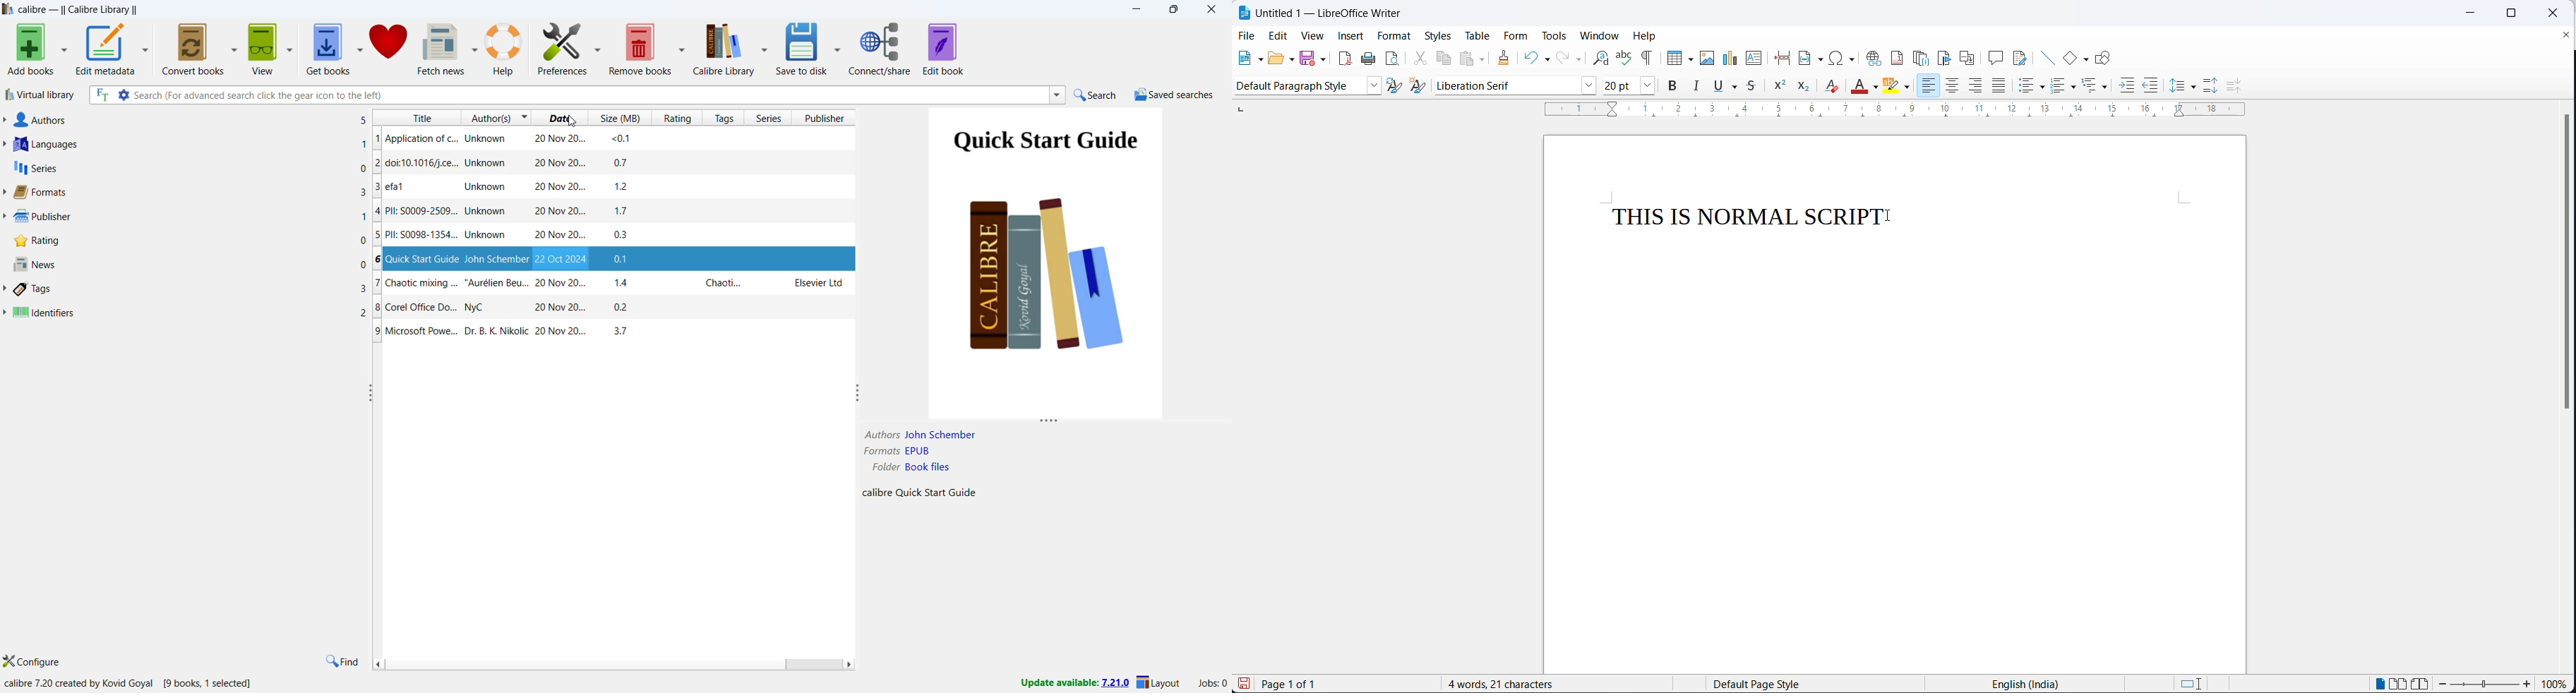  What do you see at coordinates (878, 434) in the screenshot?
I see `Authors` at bounding box center [878, 434].